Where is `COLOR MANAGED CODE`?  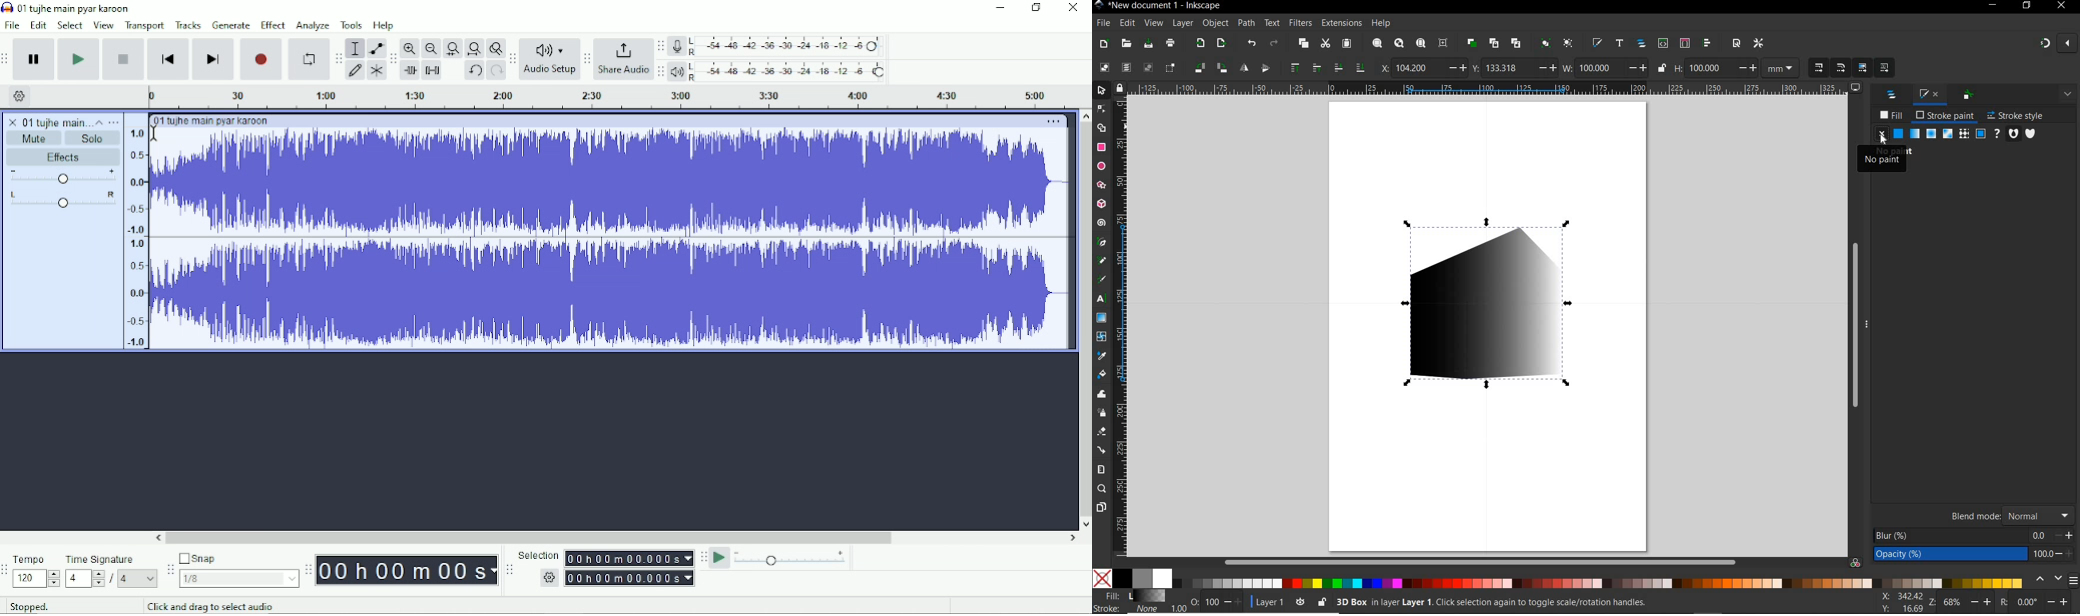 COLOR MANAGED CODE is located at coordinates (1856, 562).